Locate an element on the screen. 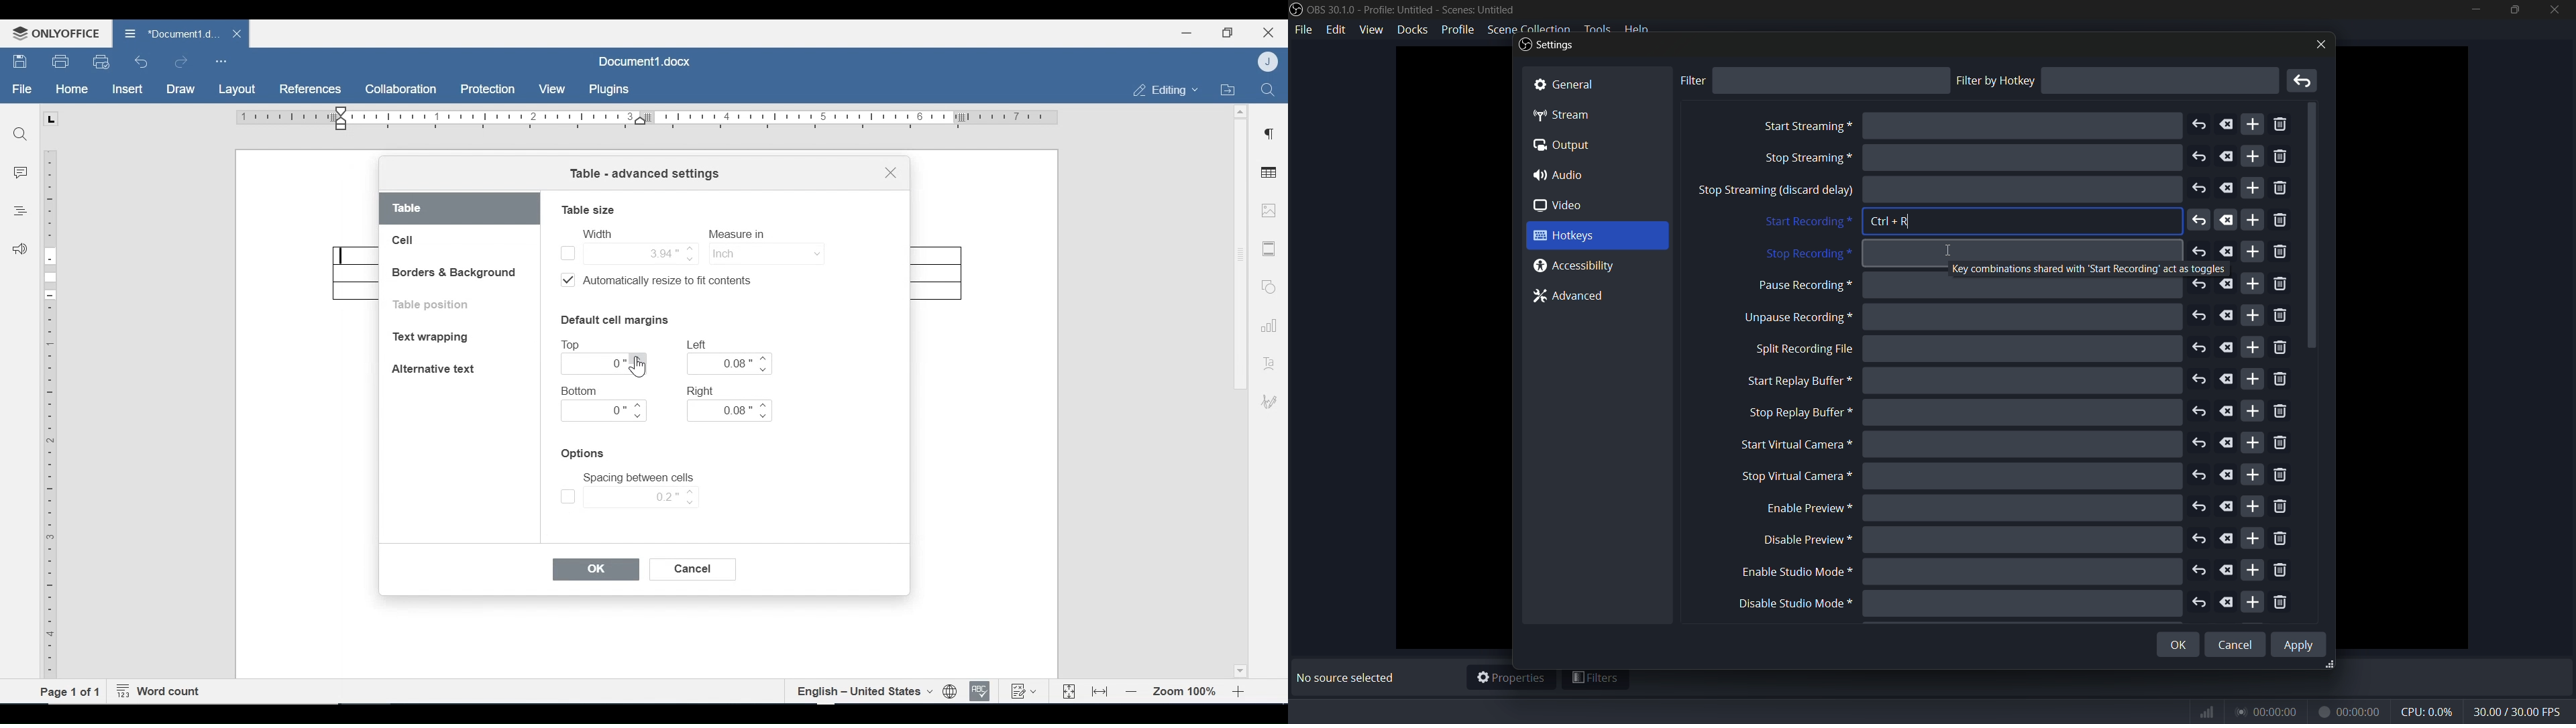 This screenshot has height=728, width=2576. delete is located at coordinates (2228, 348).